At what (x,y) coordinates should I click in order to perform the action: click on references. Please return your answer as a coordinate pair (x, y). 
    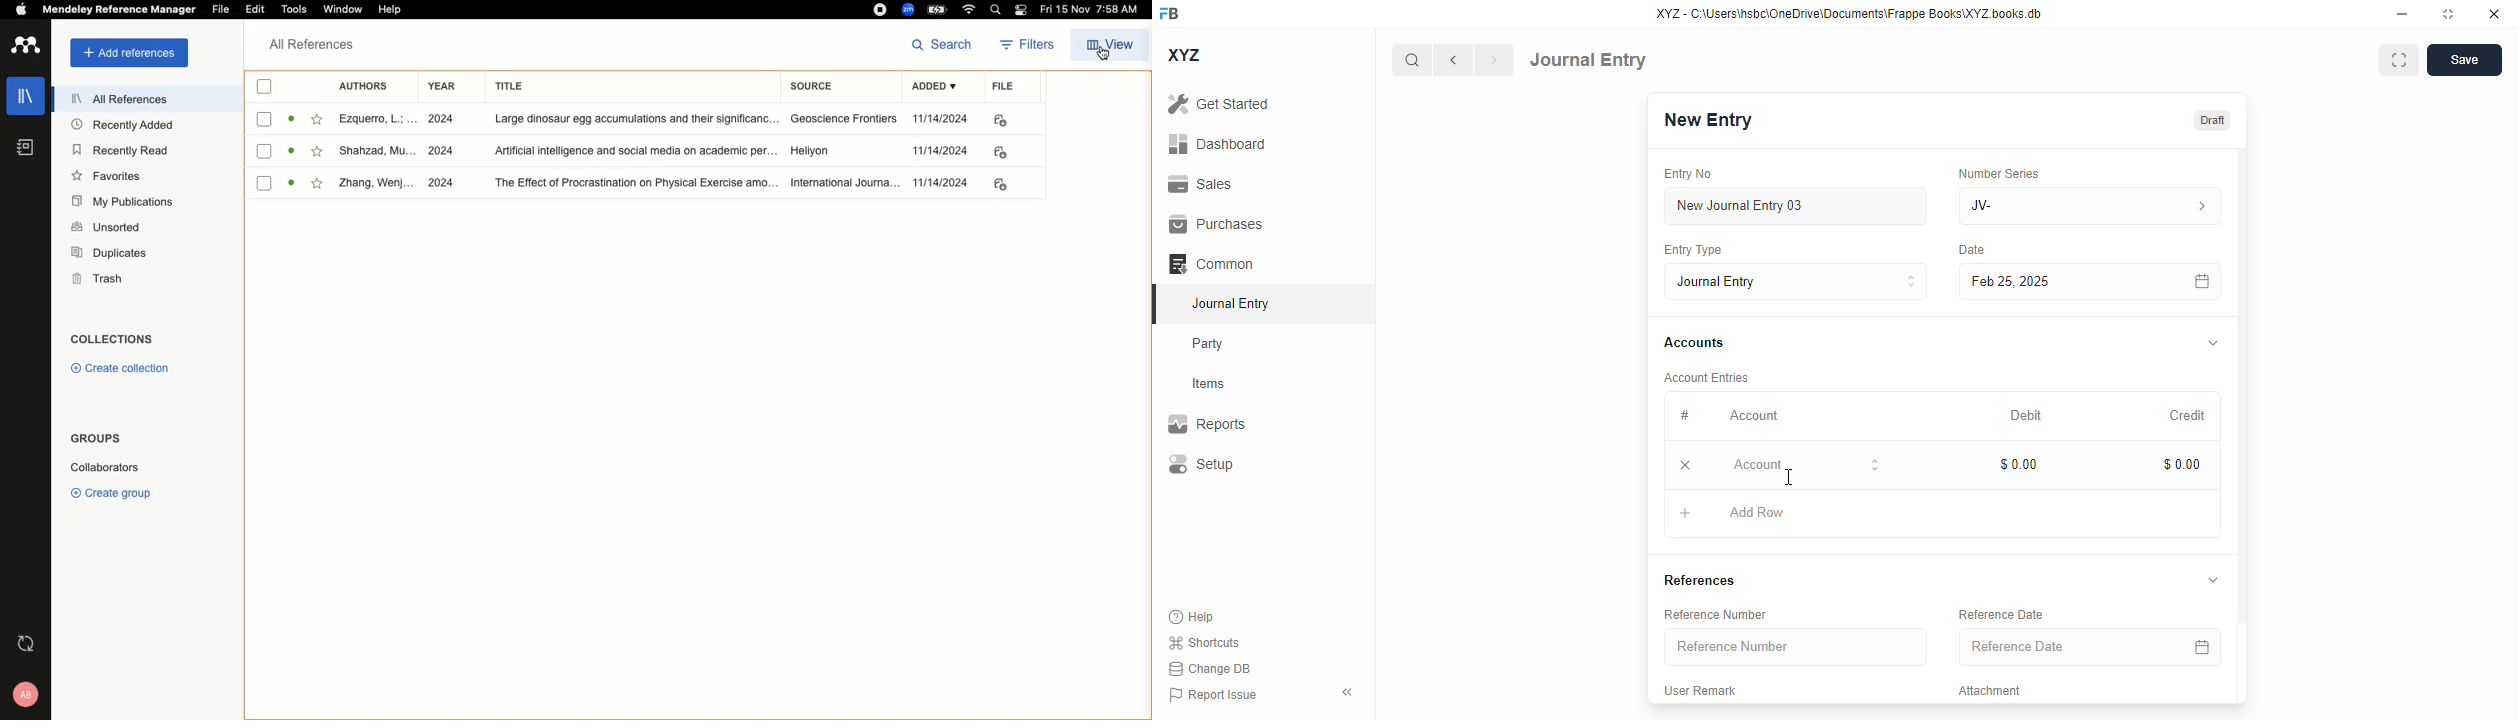
    Looking at the image, I should click on (1699, 580).